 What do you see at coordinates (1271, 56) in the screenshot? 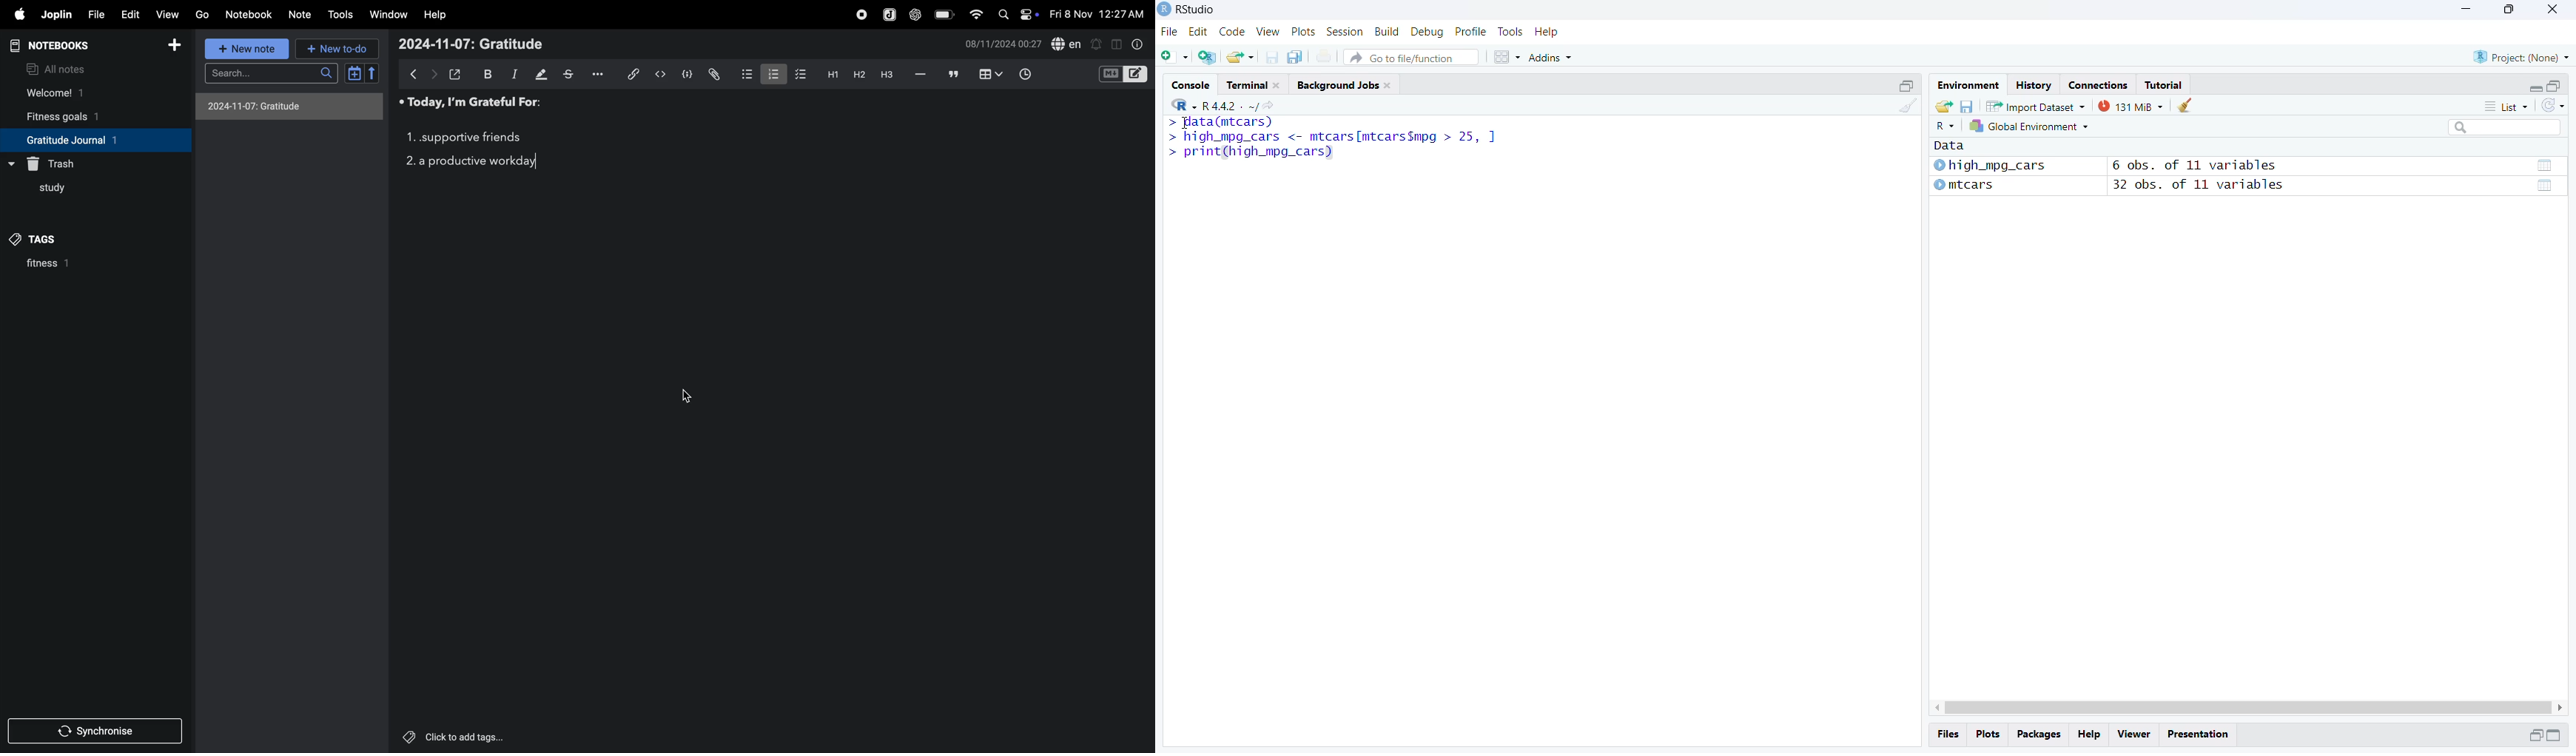
I see `save current document` at bounding box center [1271, 56].